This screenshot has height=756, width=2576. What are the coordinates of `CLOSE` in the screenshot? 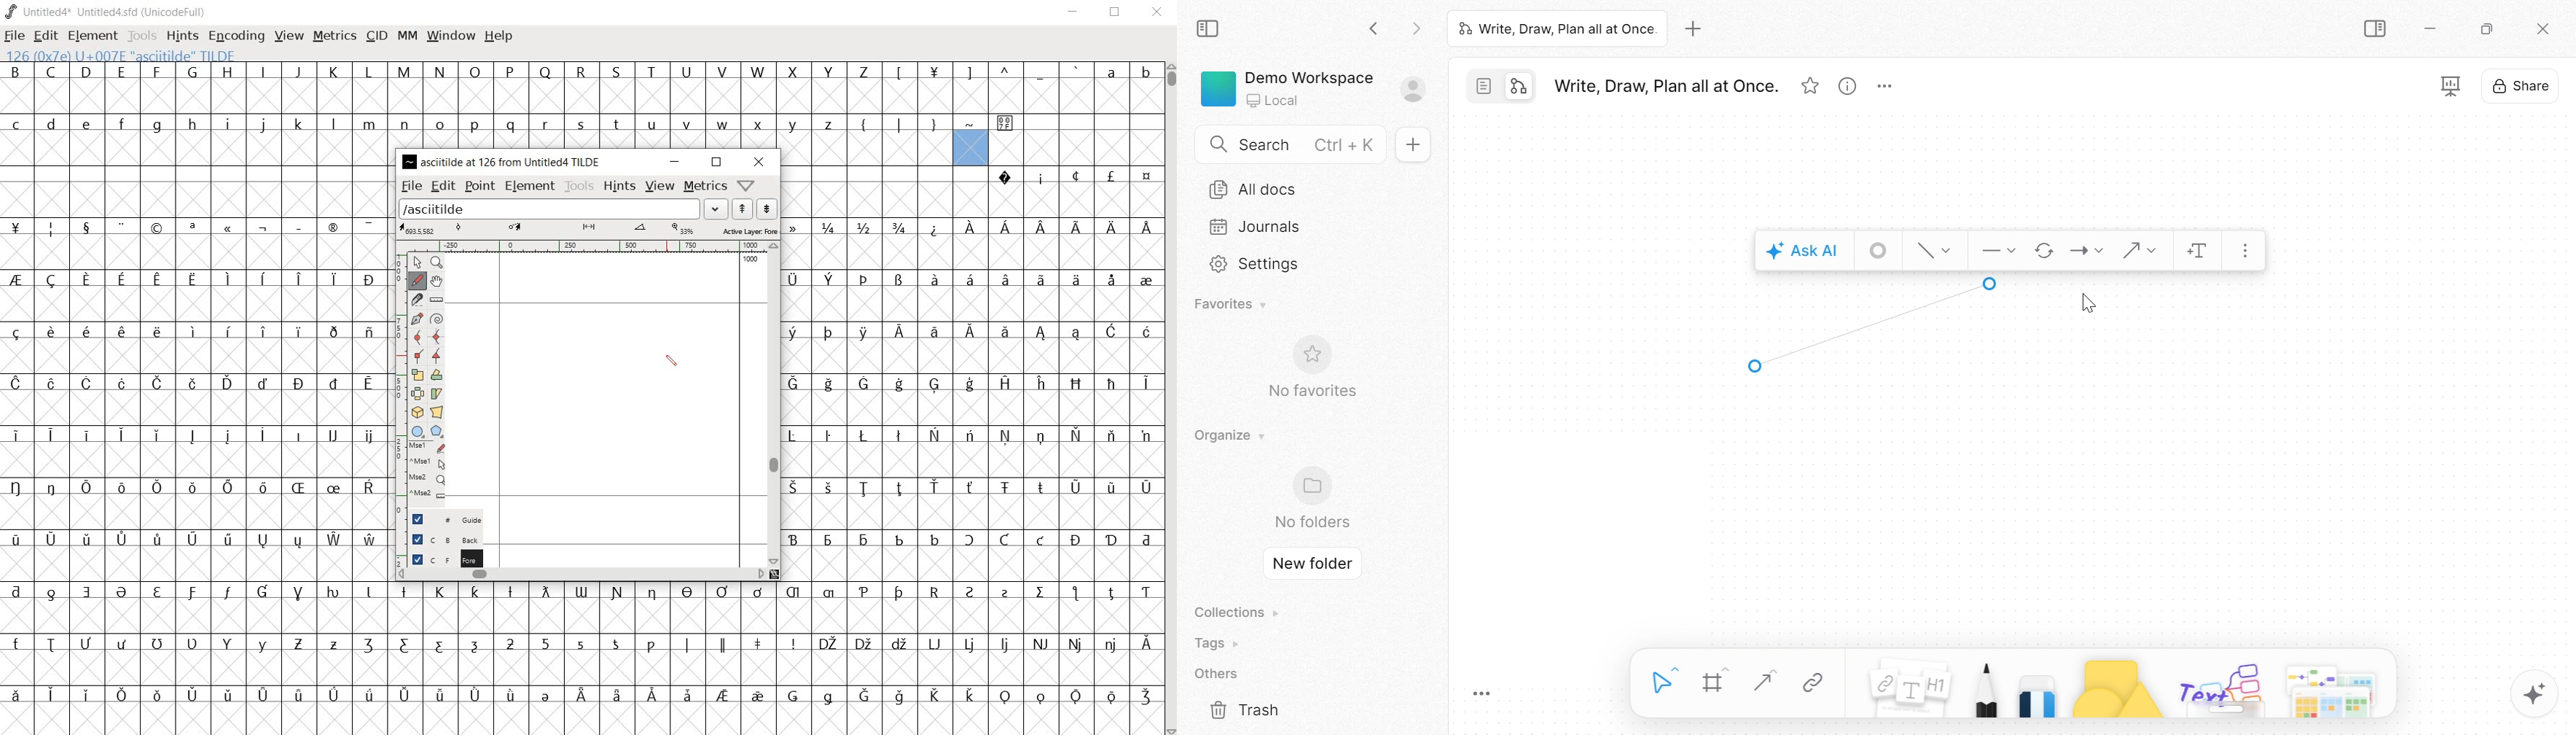 It's located at (1157, 12).